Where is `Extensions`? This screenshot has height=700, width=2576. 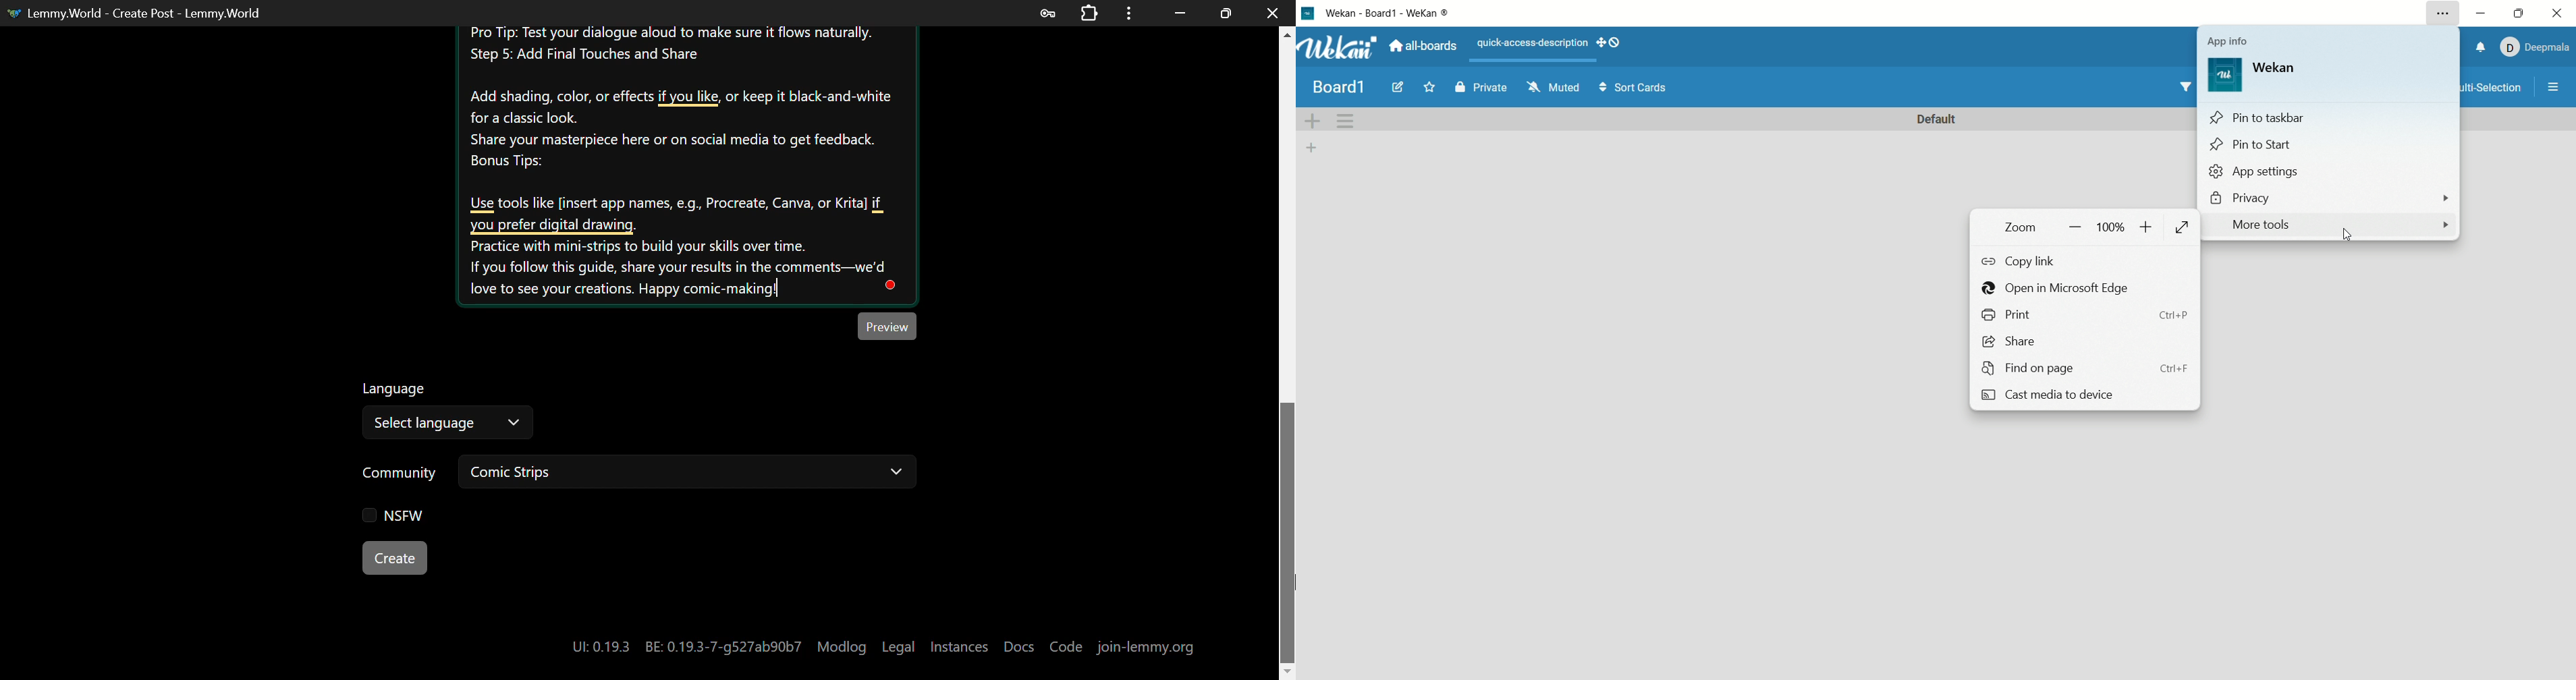 Extensions is located at coordinates (1092, 12).